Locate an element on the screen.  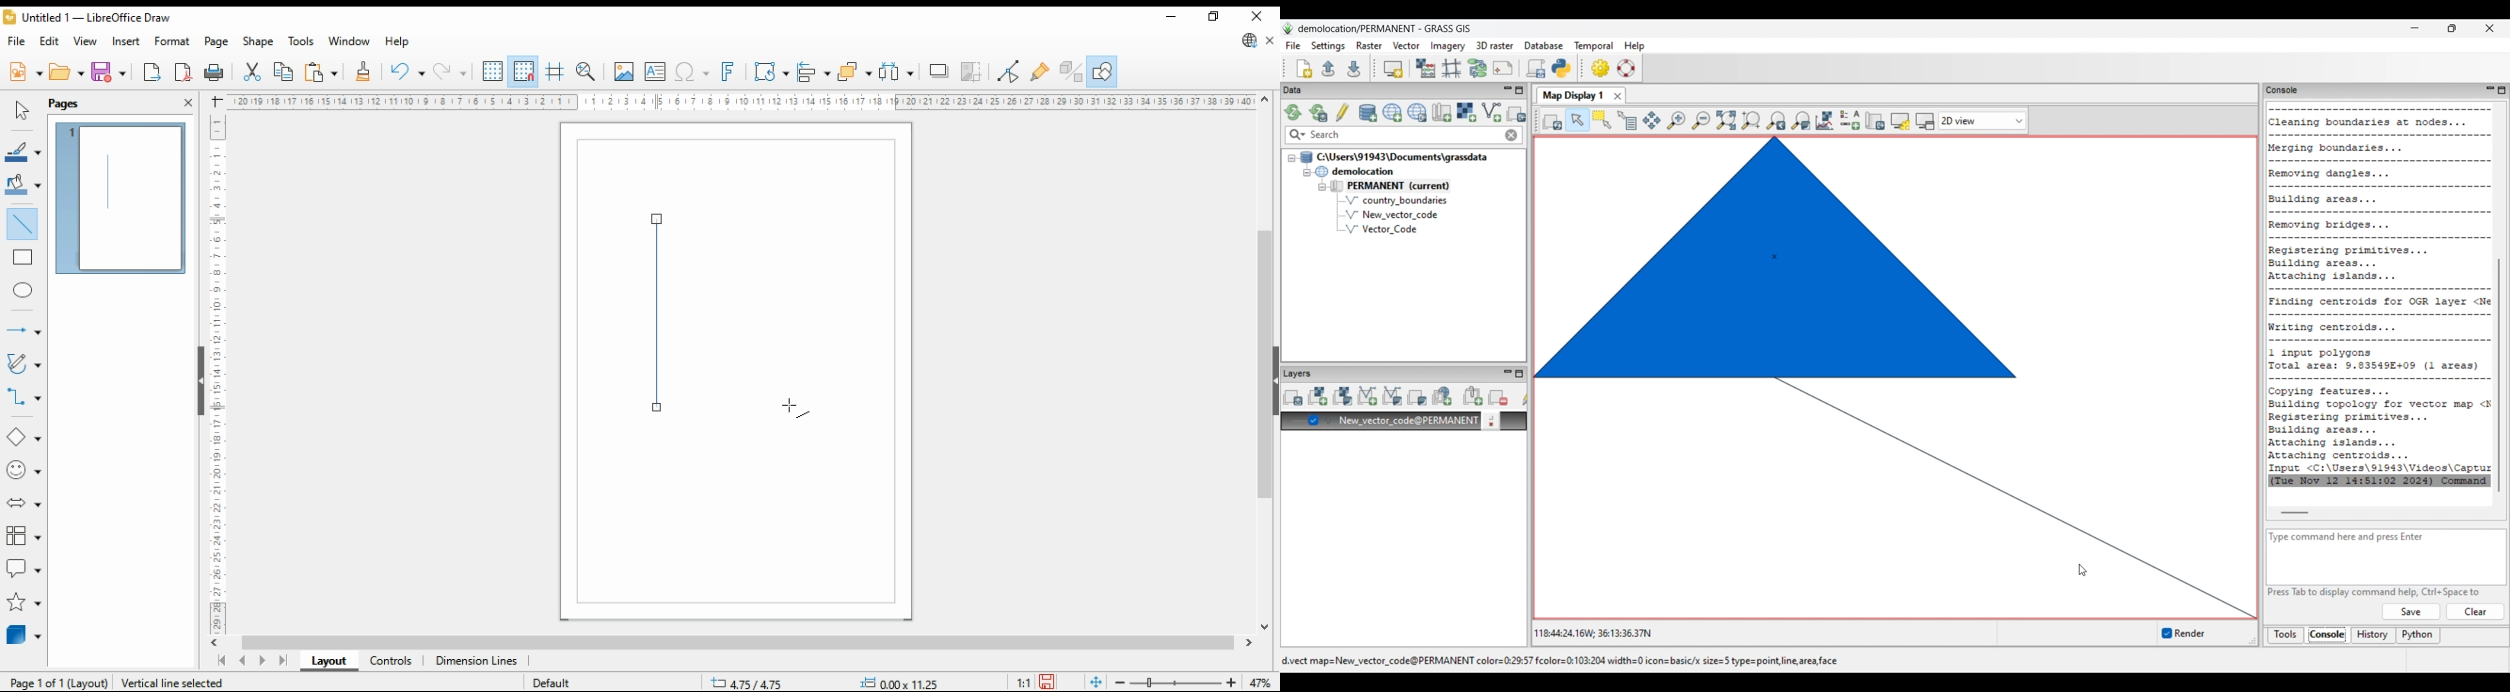
toggle point edit mode is located at coordinates (1010, 71).